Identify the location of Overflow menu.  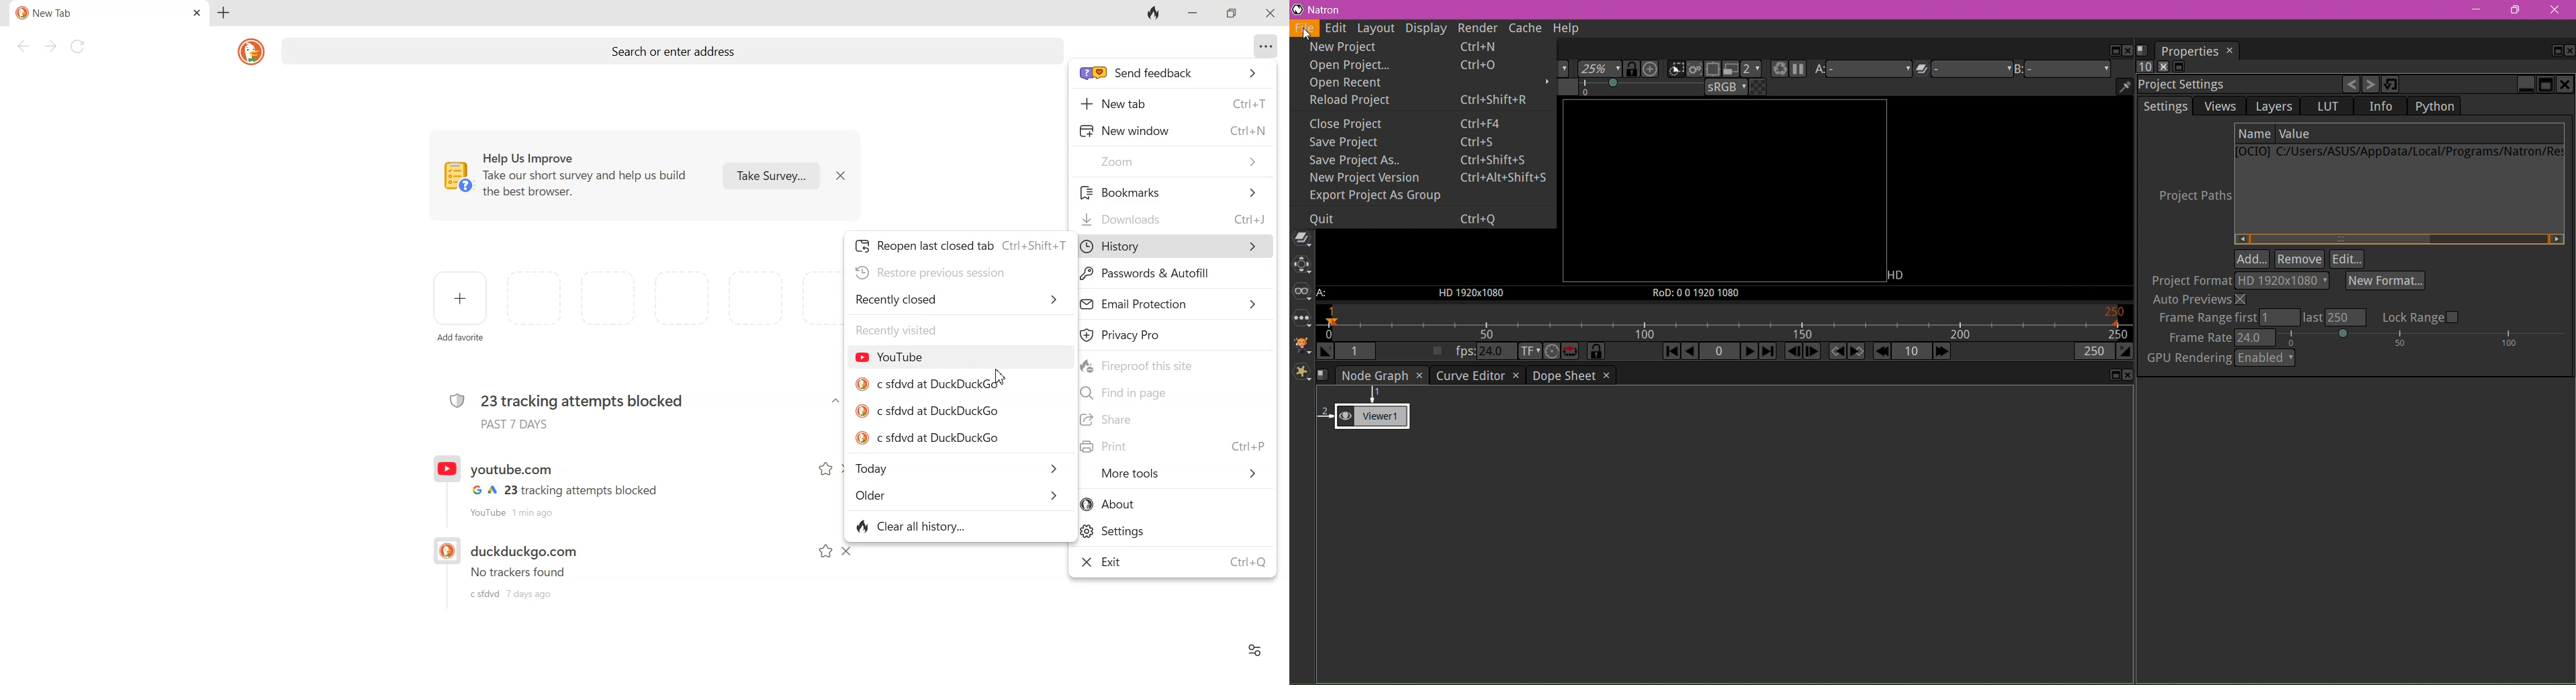
(1267, 46).